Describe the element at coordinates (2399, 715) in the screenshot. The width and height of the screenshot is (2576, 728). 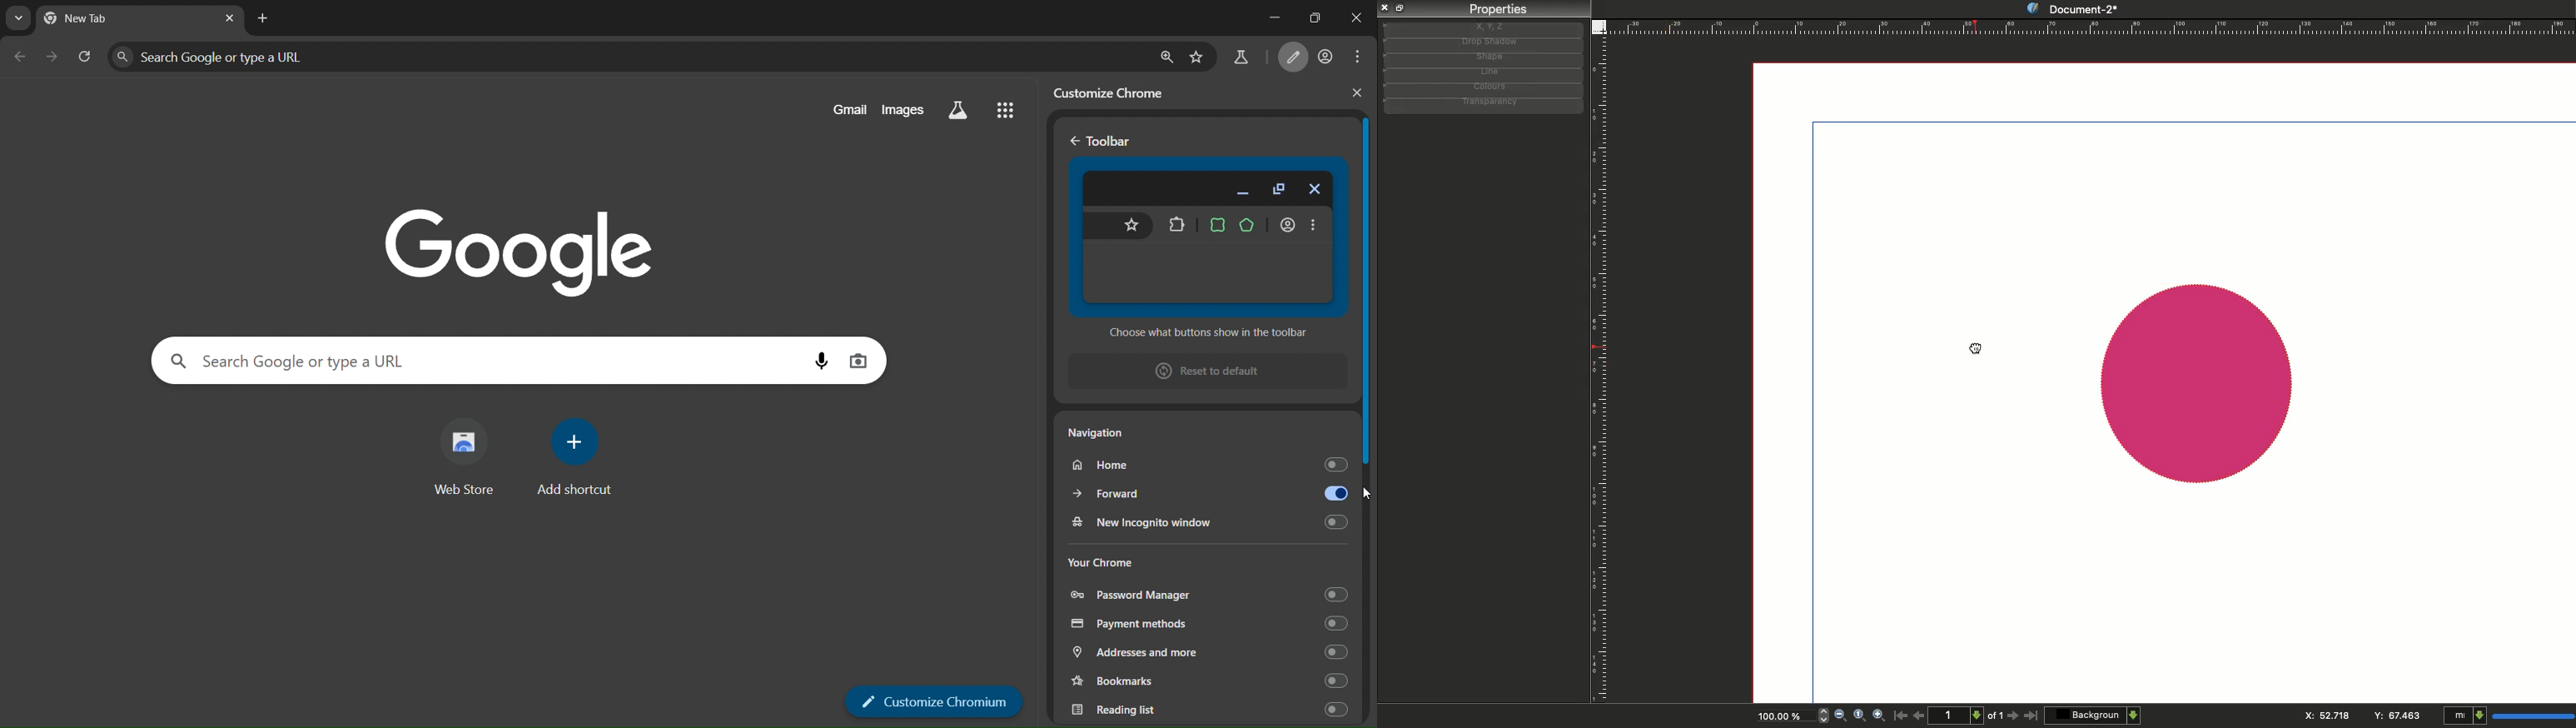
I see `Y: 84.706` at that location.